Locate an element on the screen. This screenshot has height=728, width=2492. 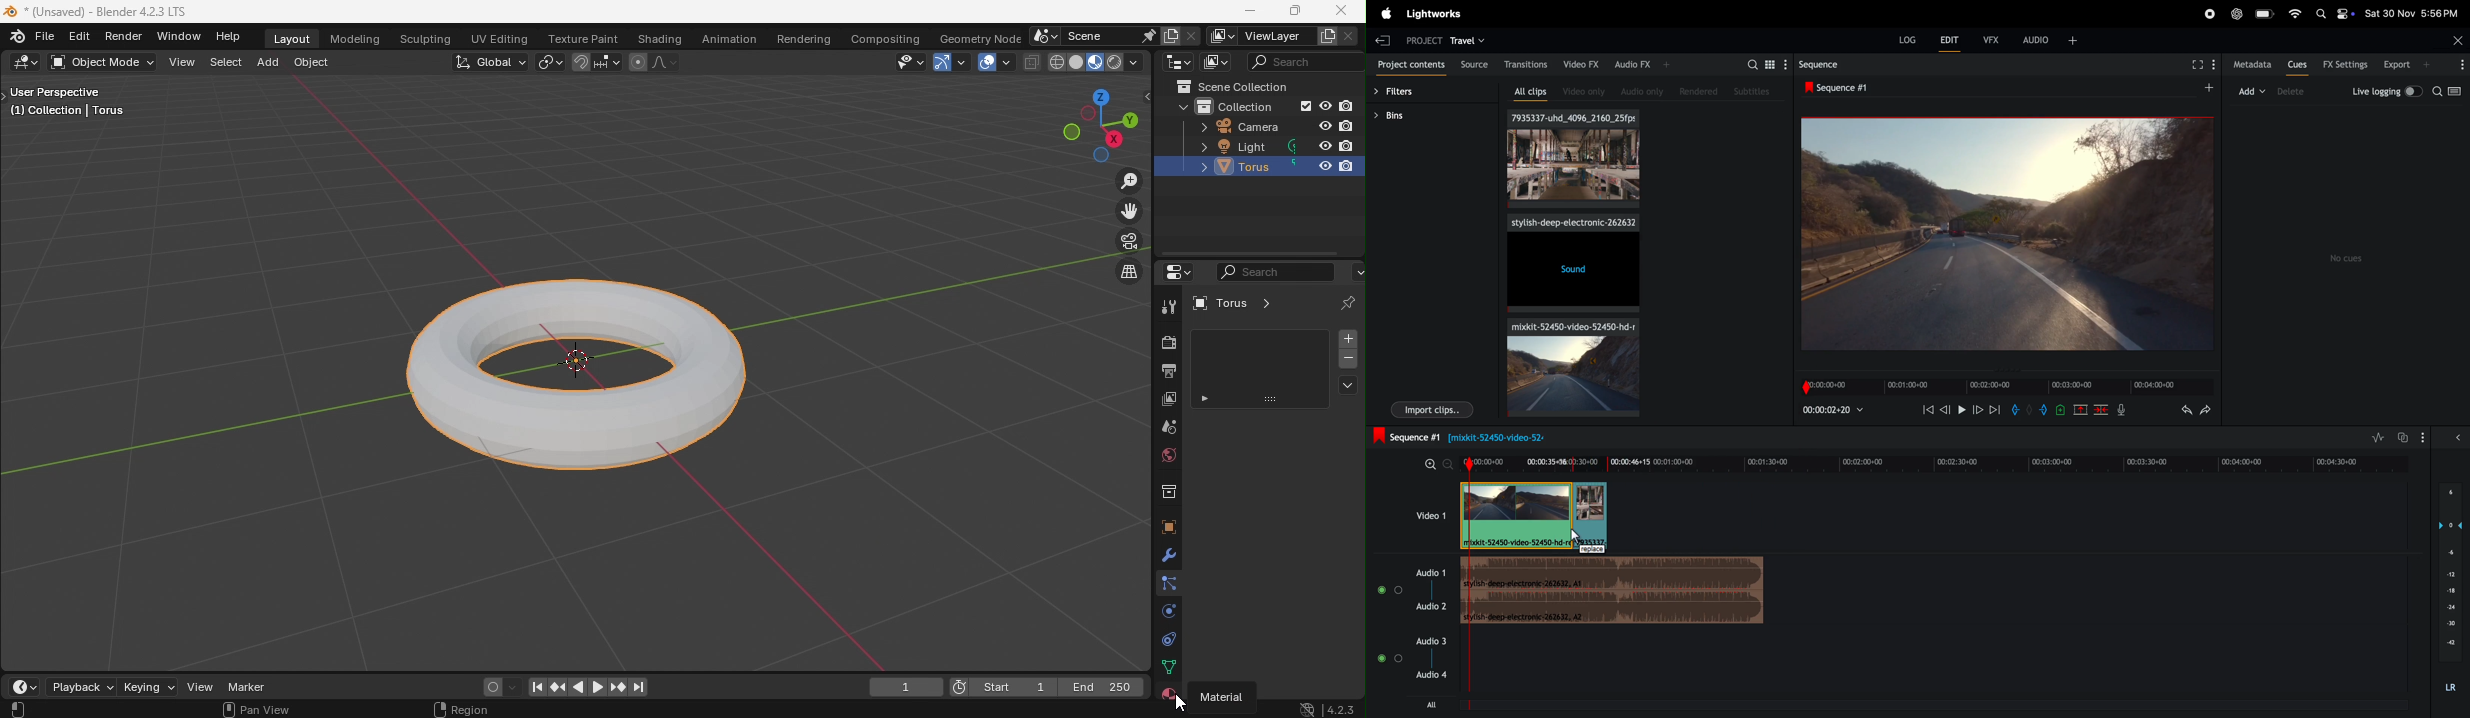
cues is located at coordinates (2297, 66).